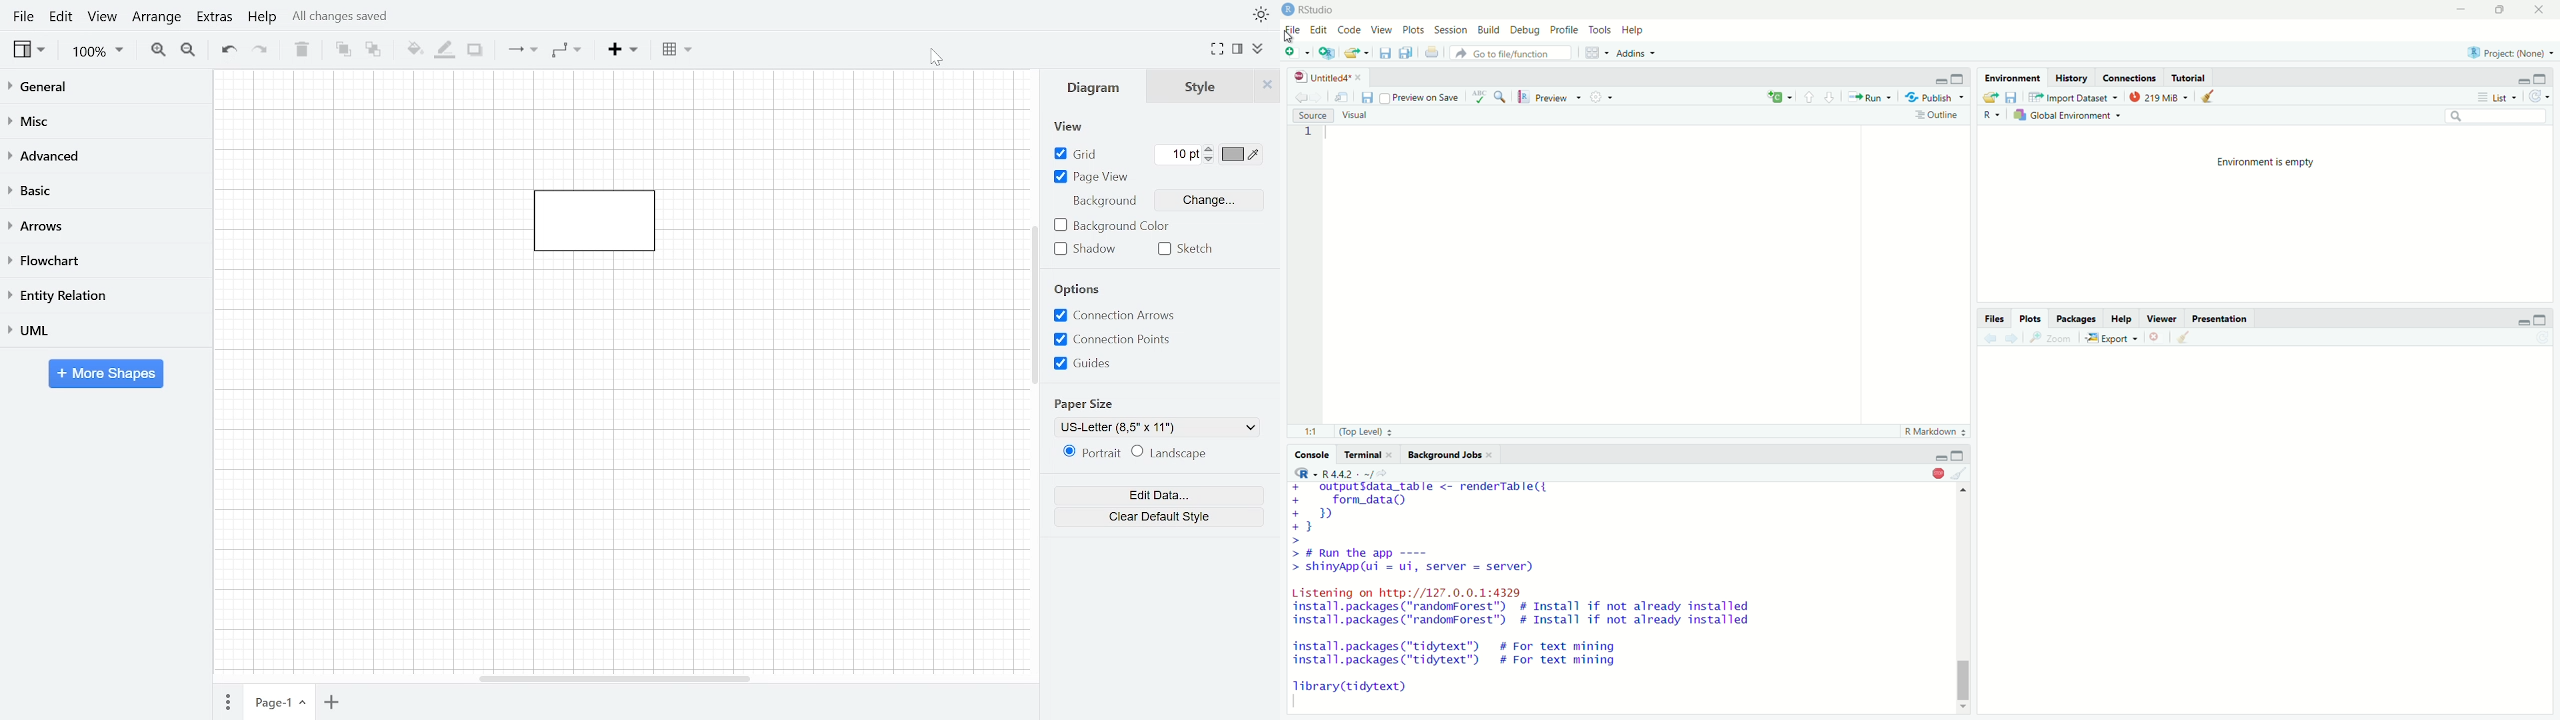 The height and width of the screenshot is (728, 2576). I want to click on New file, so click(1296, 52).